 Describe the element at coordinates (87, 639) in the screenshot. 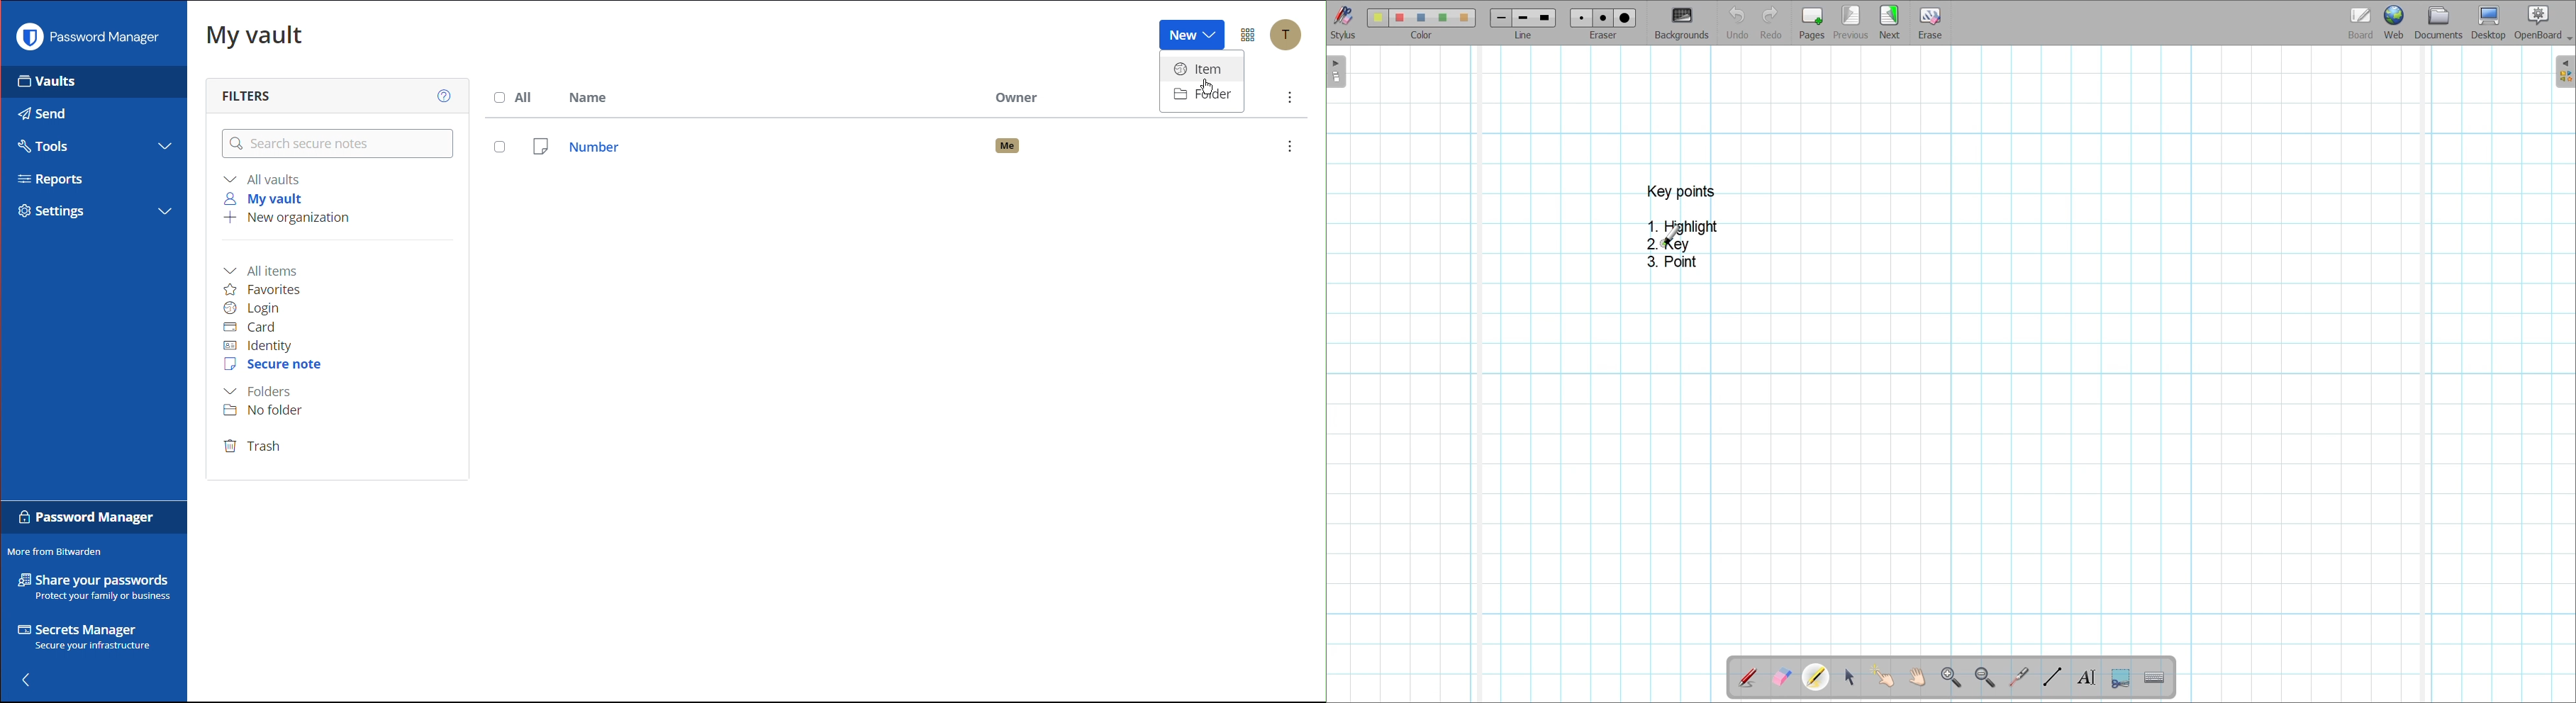

I see `Secrets Manager` at that location.